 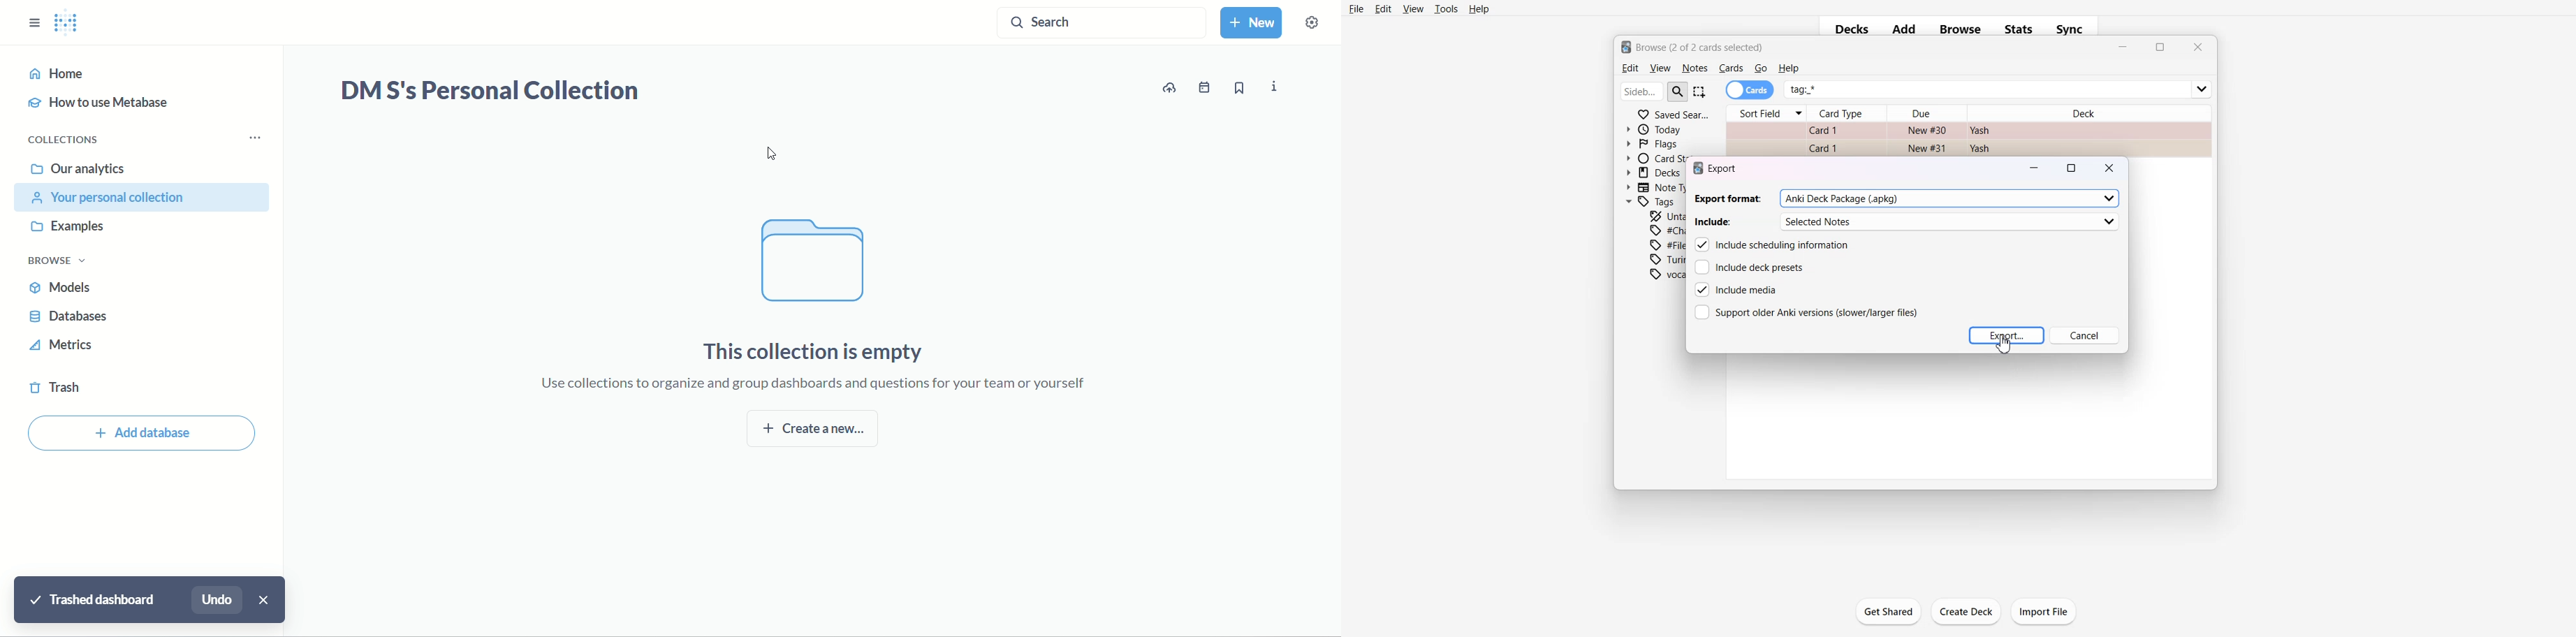 I want to click on Search Bar, so click(x=1654, y=91).